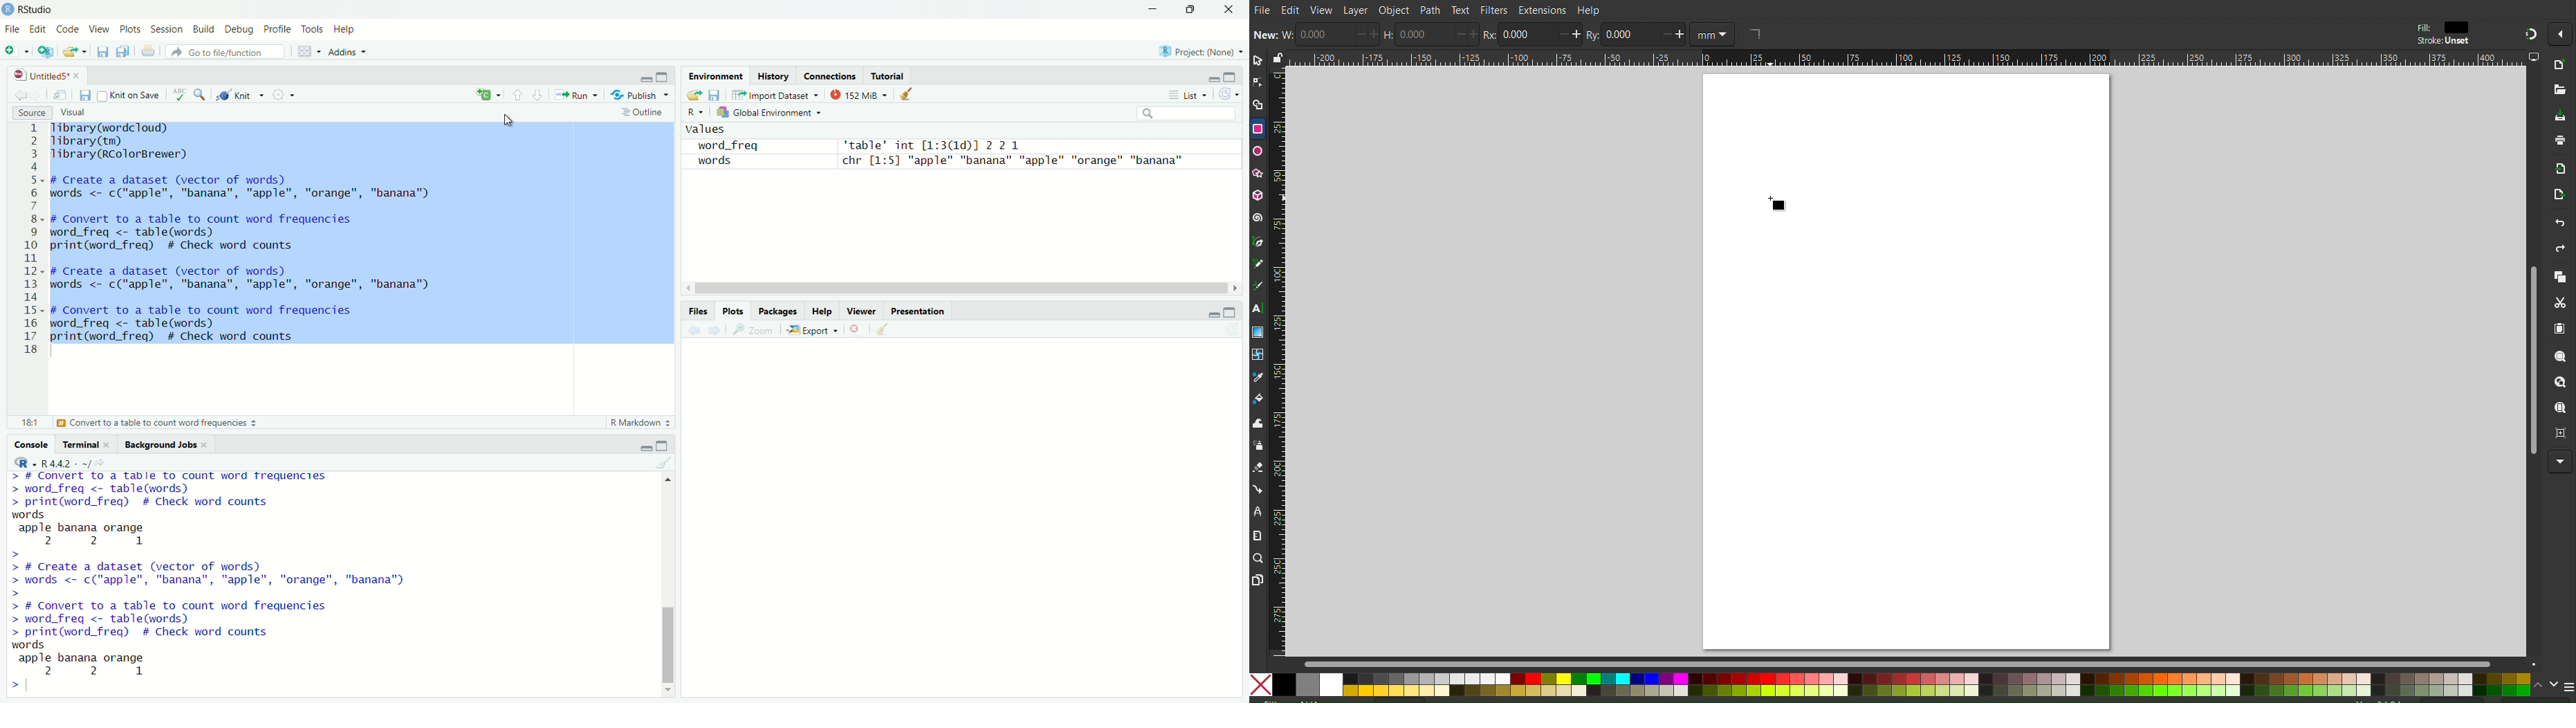 This screenshot has height=728, width=2576. I want to click on Spray Tool, so click(1258, 448).